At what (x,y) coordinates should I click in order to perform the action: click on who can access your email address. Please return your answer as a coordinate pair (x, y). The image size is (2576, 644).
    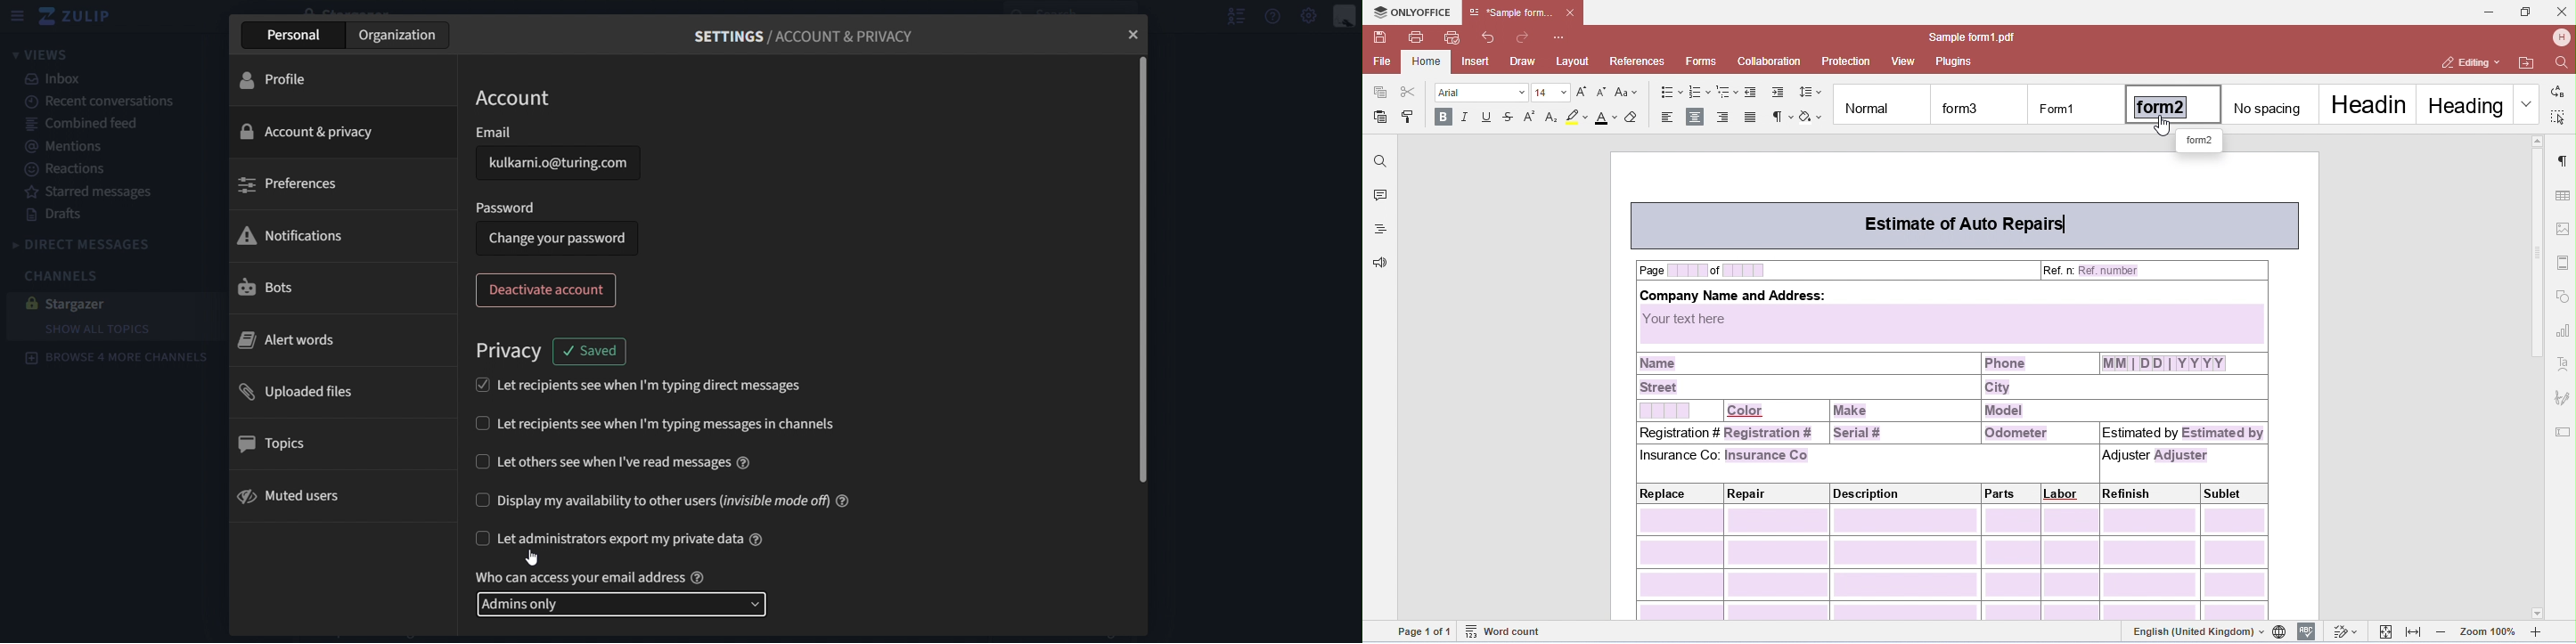
    Looking at the image, I should click on (589, 577).